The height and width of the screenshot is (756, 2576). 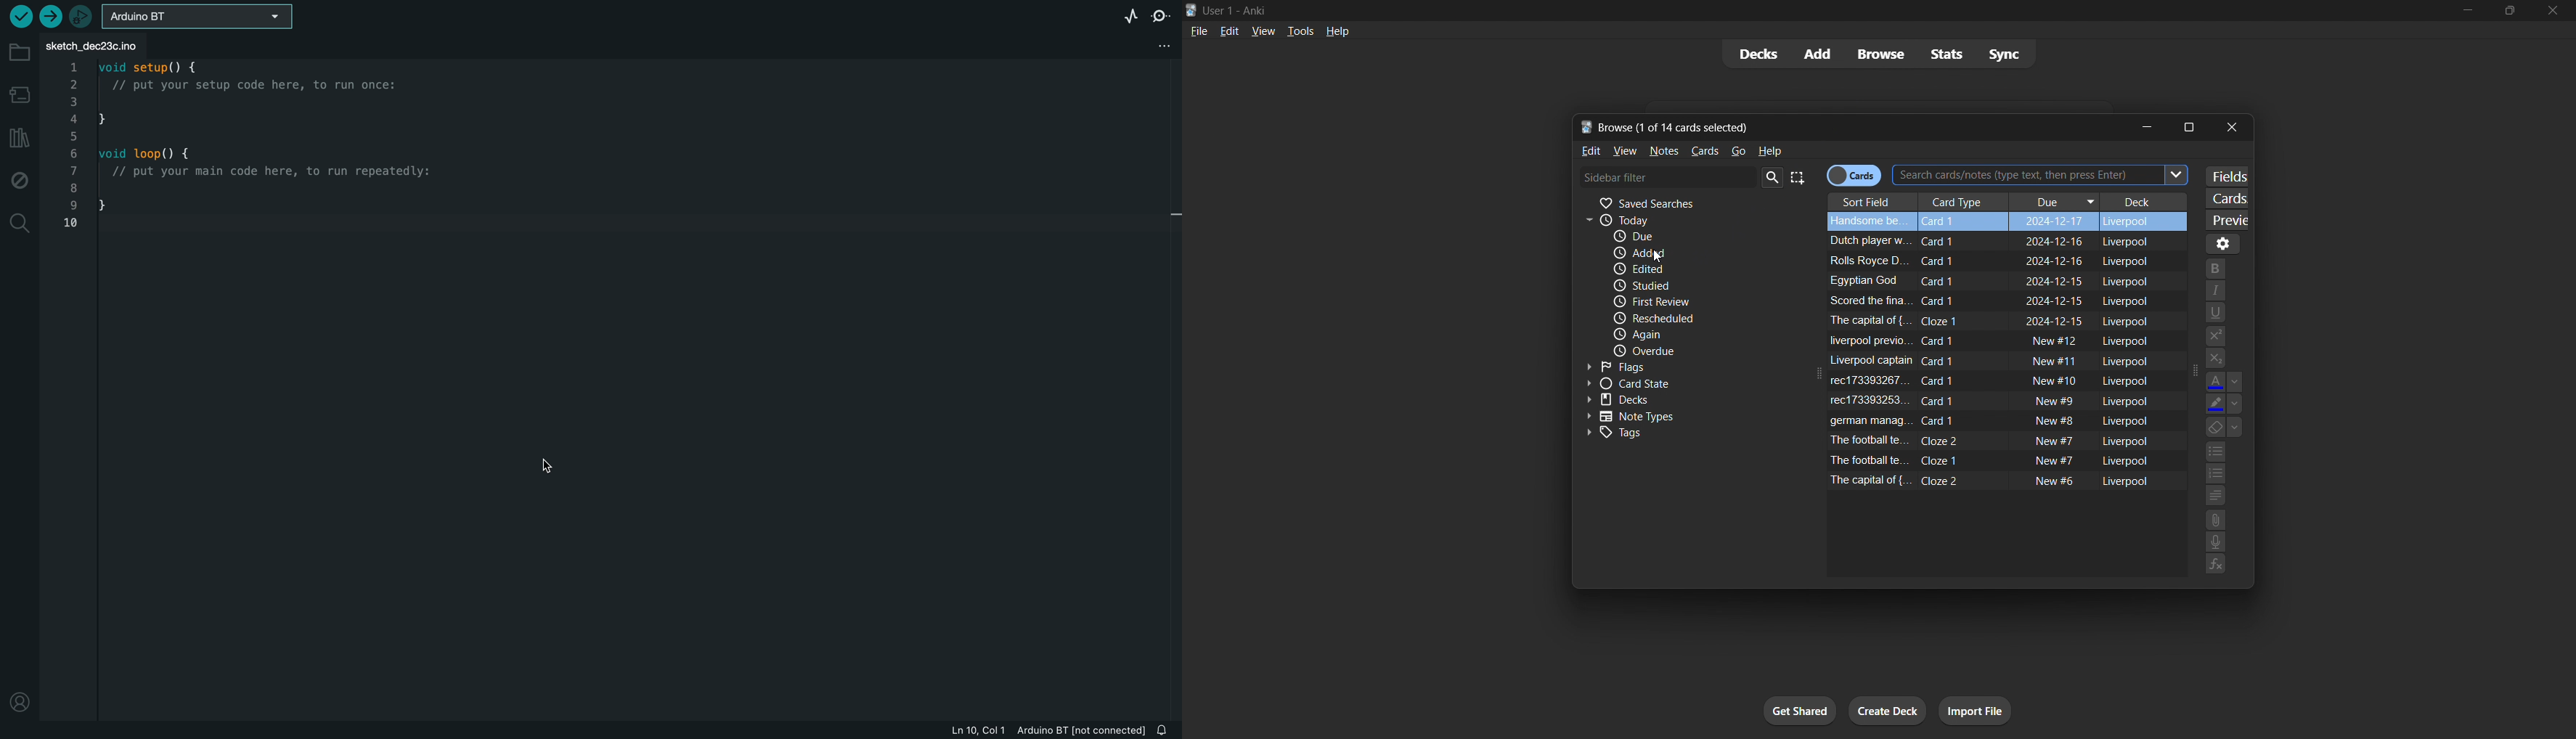 What do you see at coordinates (1262, 30) in the screenshot?
I see `view` at bounding box center [1262, 30].